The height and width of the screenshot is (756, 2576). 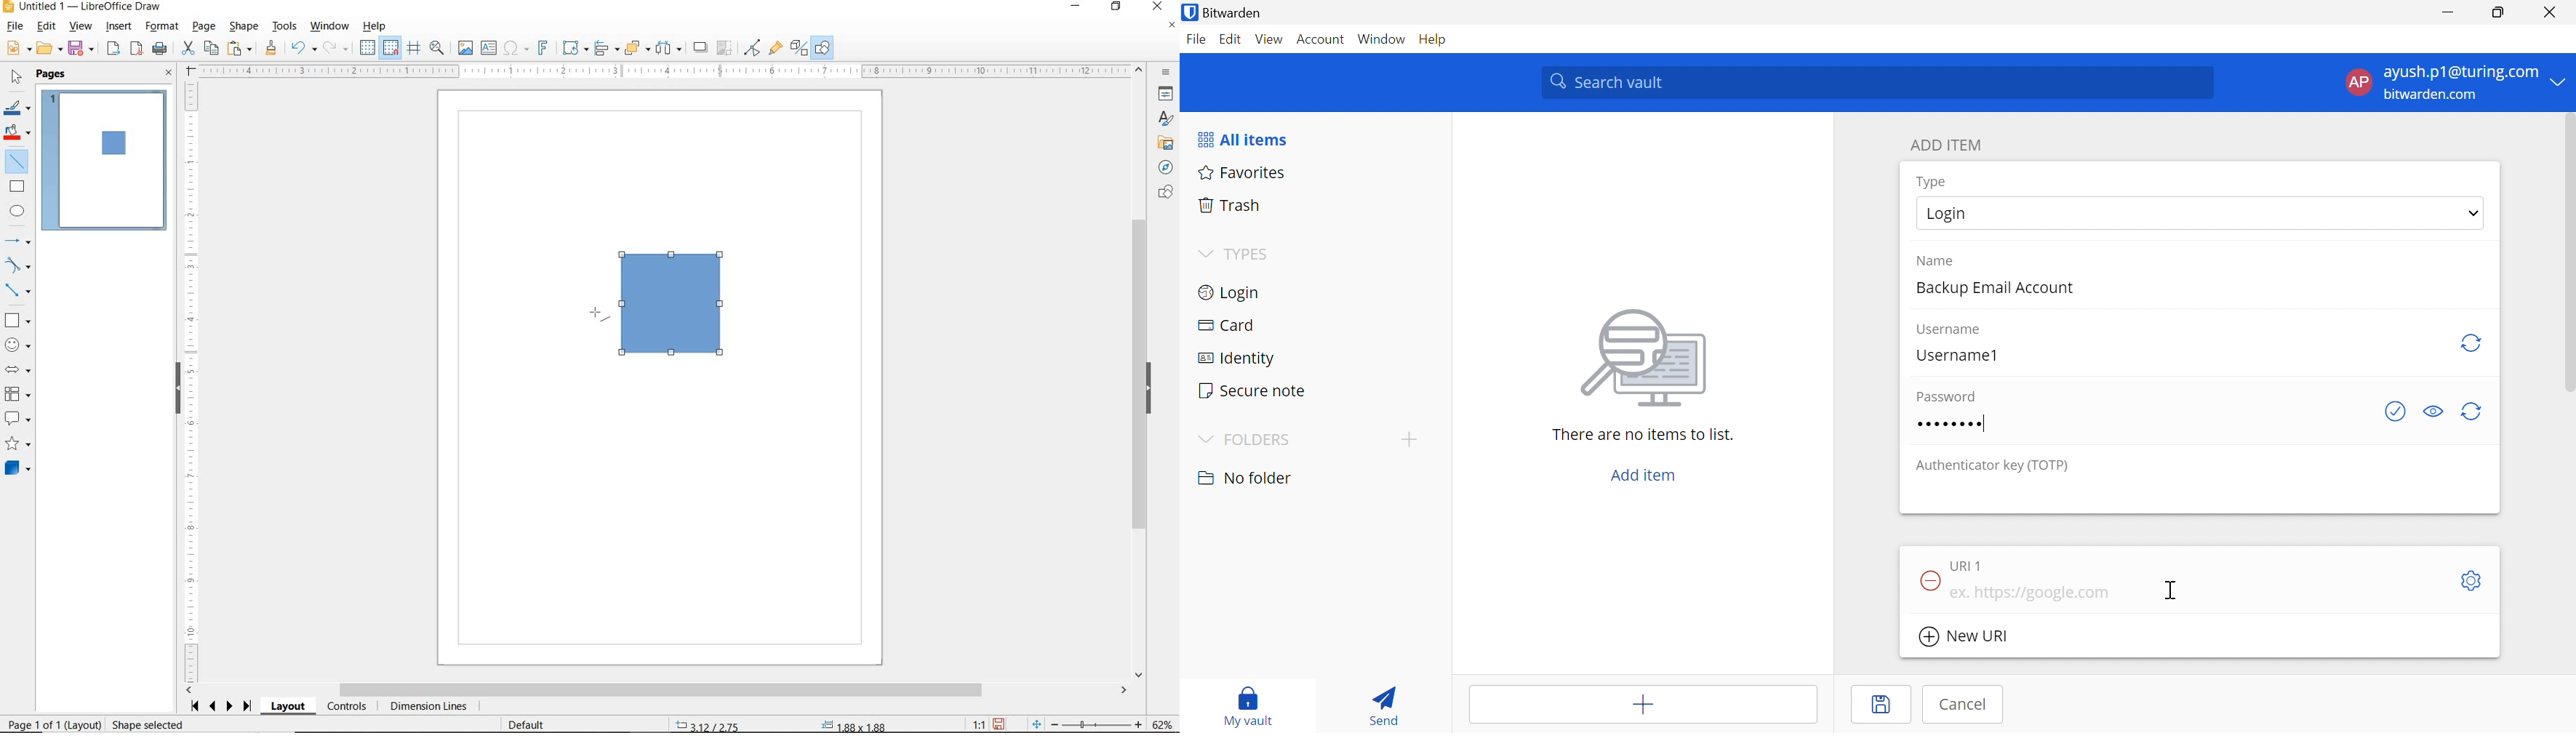 I want to click on Login, so click(x=1945, y=214).